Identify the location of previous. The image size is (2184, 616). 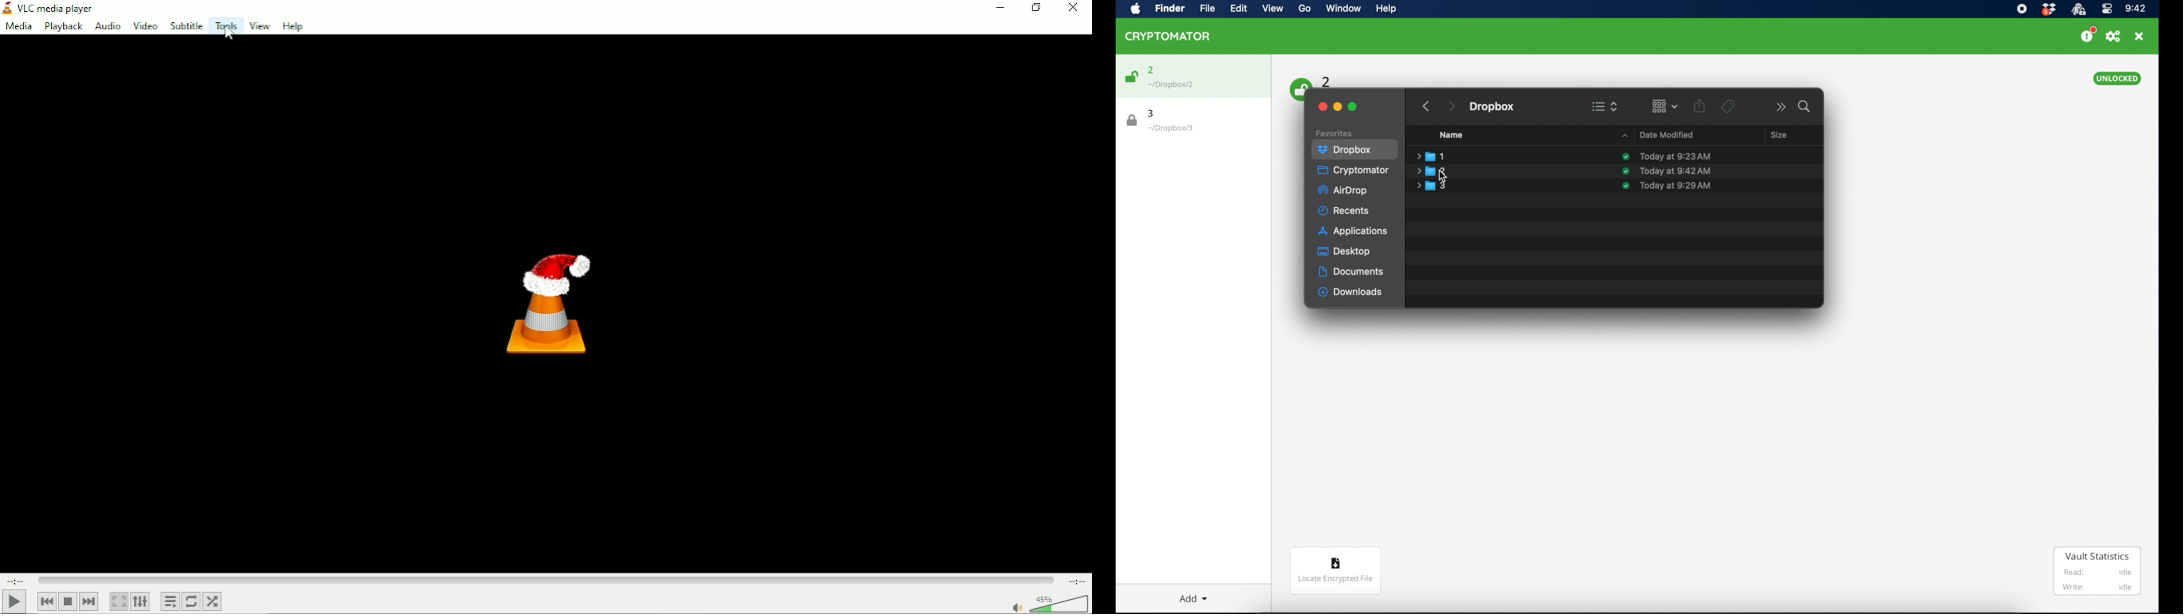
(1426, 106).